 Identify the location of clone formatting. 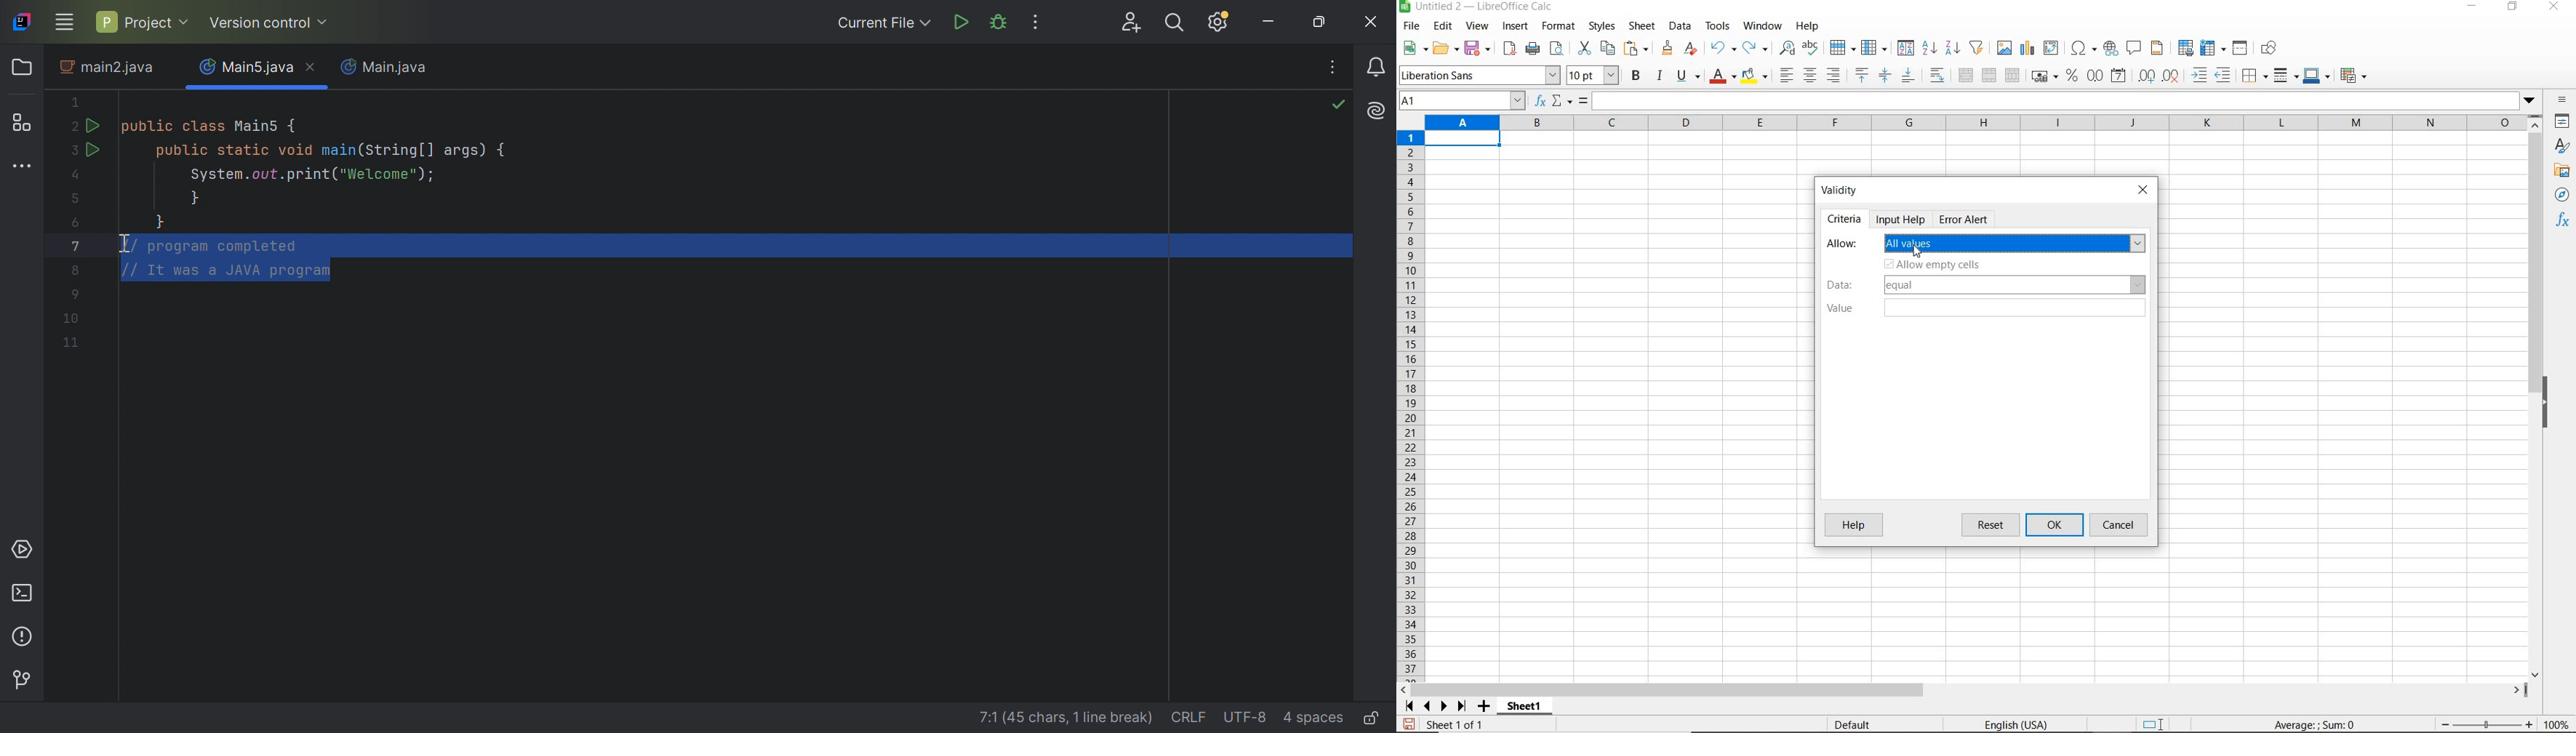
(1668, 48).